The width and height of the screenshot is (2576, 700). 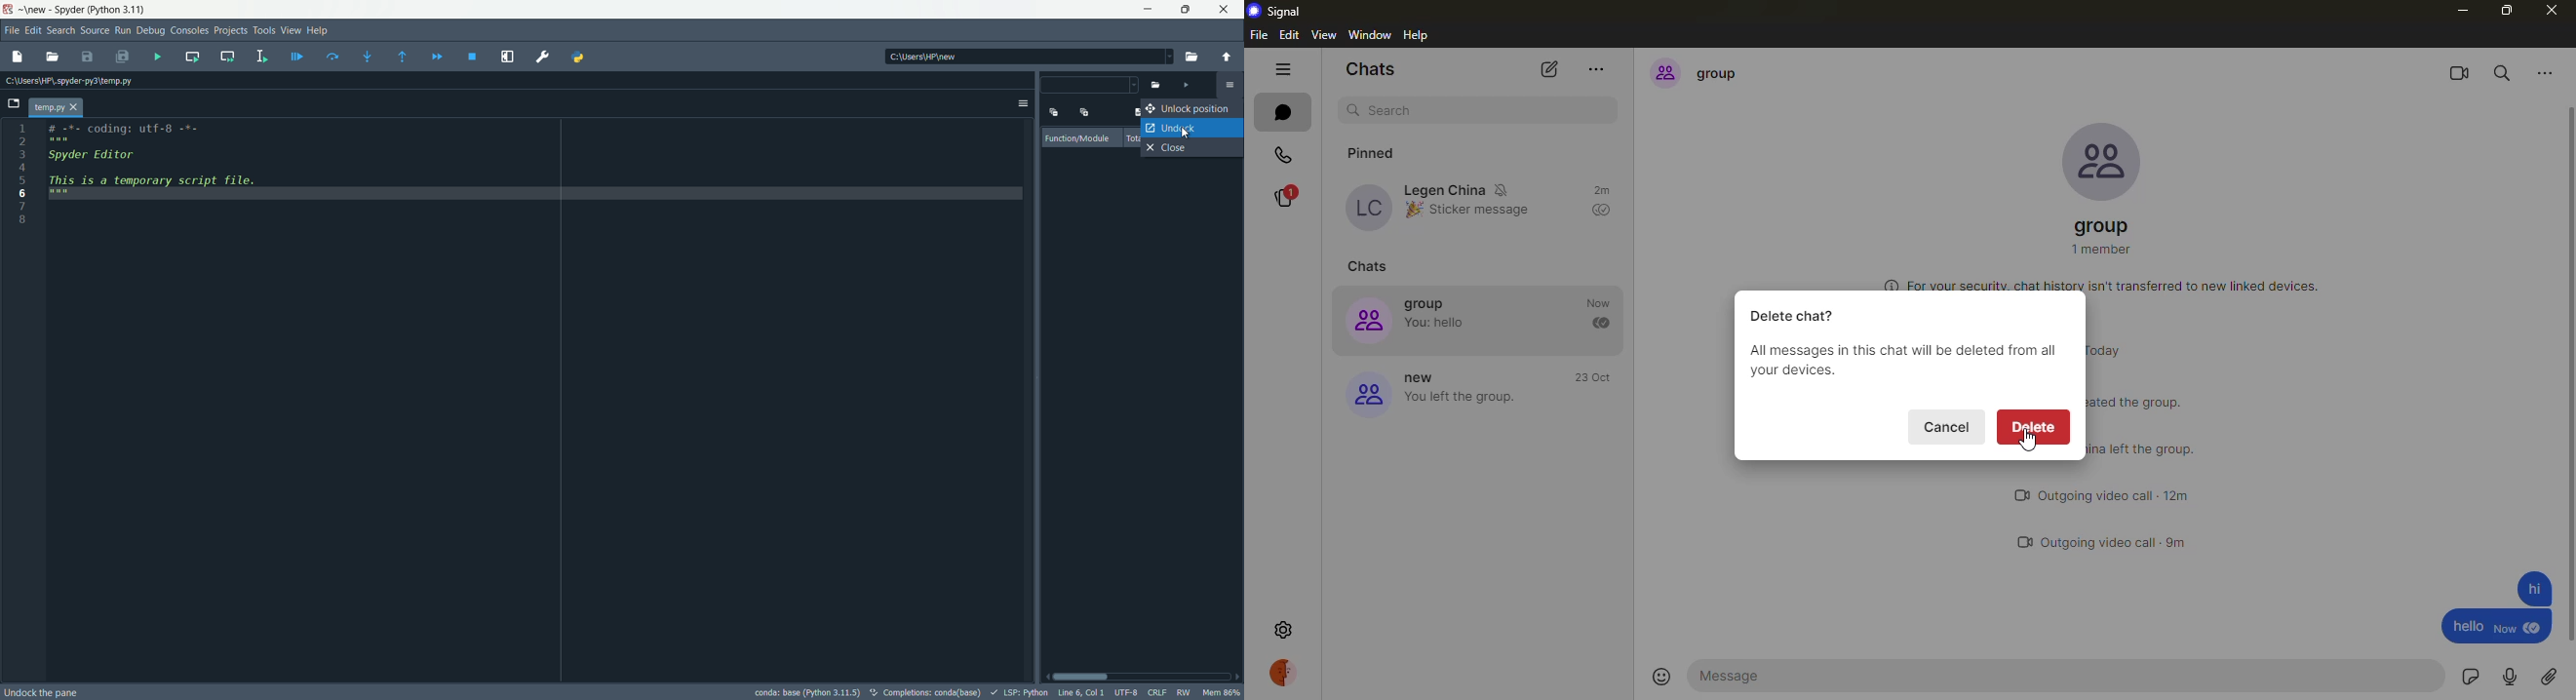 I want to click on run file, so click(x=158, y=56).